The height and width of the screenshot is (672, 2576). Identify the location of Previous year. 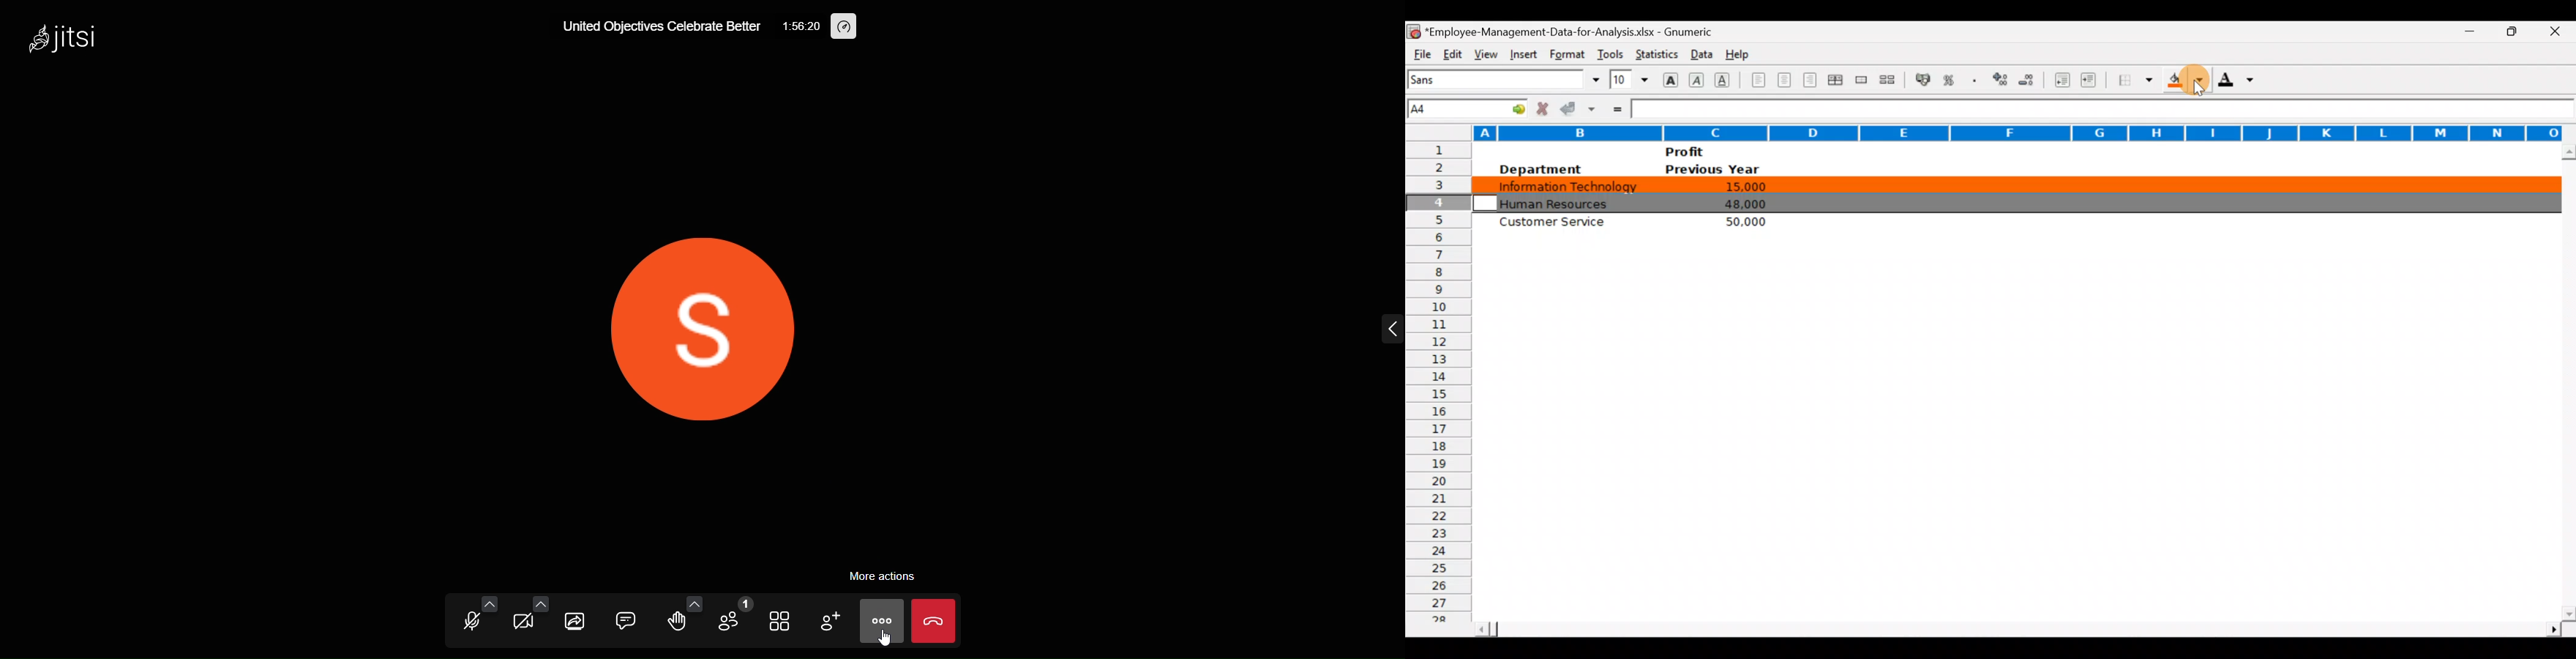
(1712, 170).